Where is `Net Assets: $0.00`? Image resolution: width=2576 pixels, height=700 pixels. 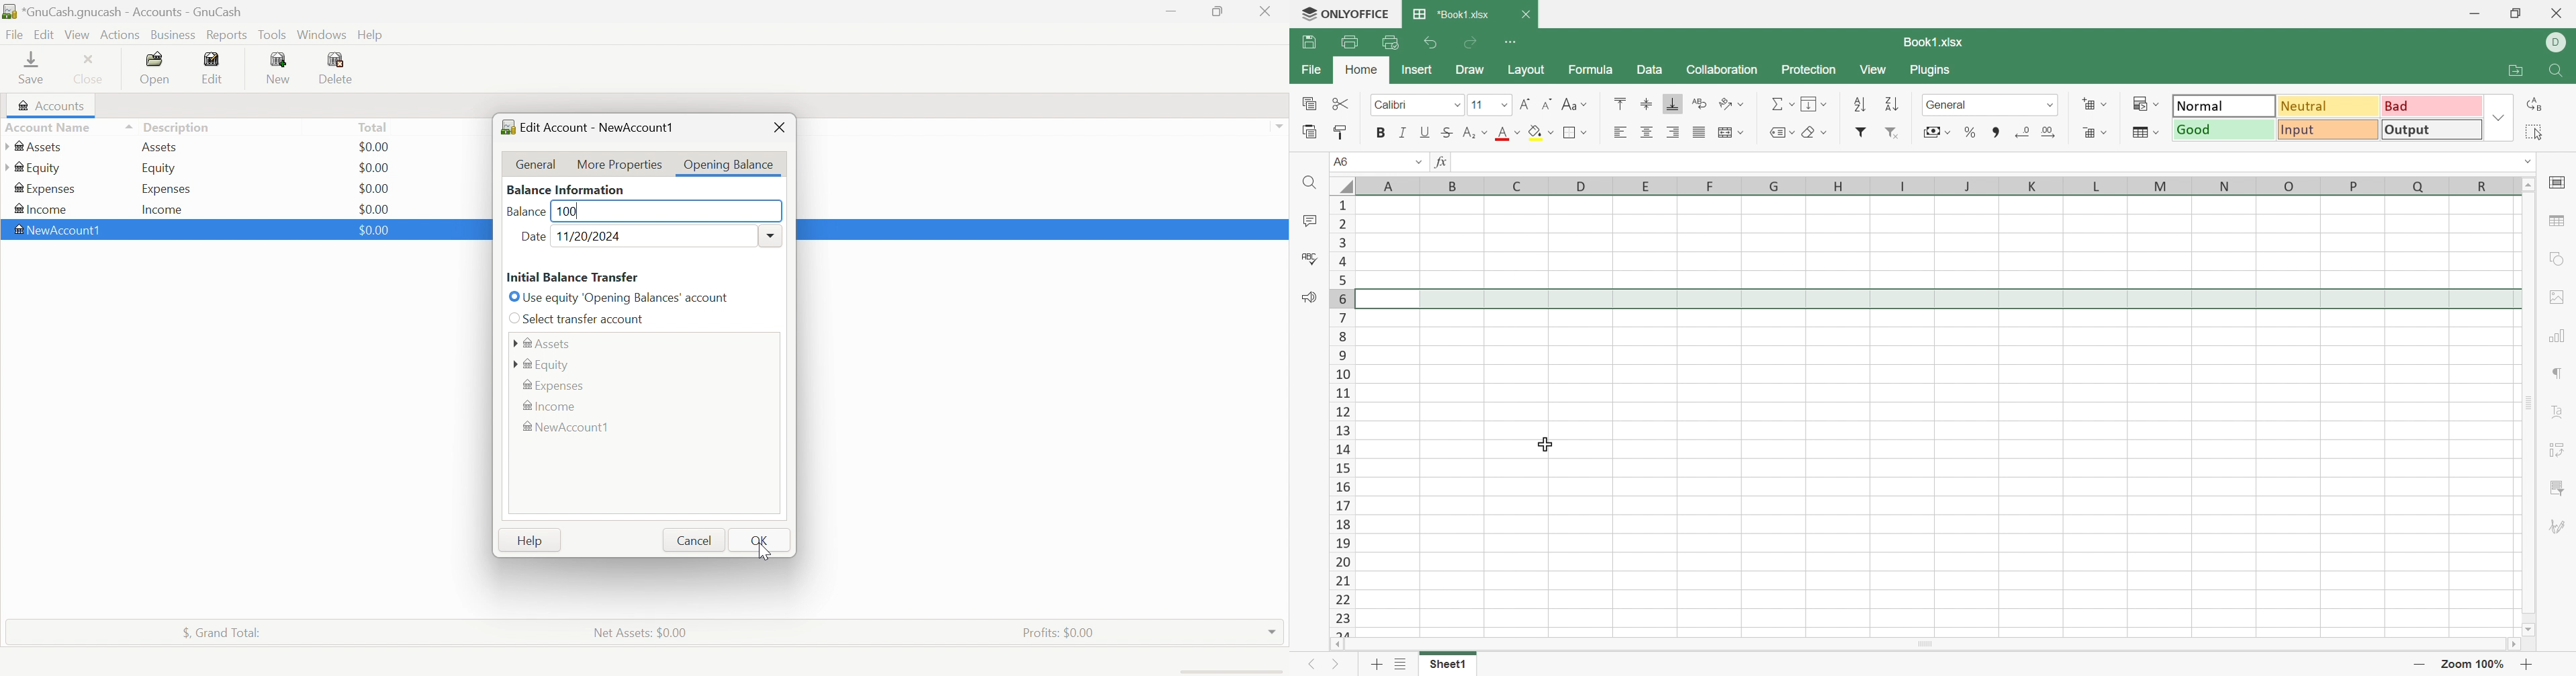 Net Assets: $0.00 is located at coordinates (641, 632).